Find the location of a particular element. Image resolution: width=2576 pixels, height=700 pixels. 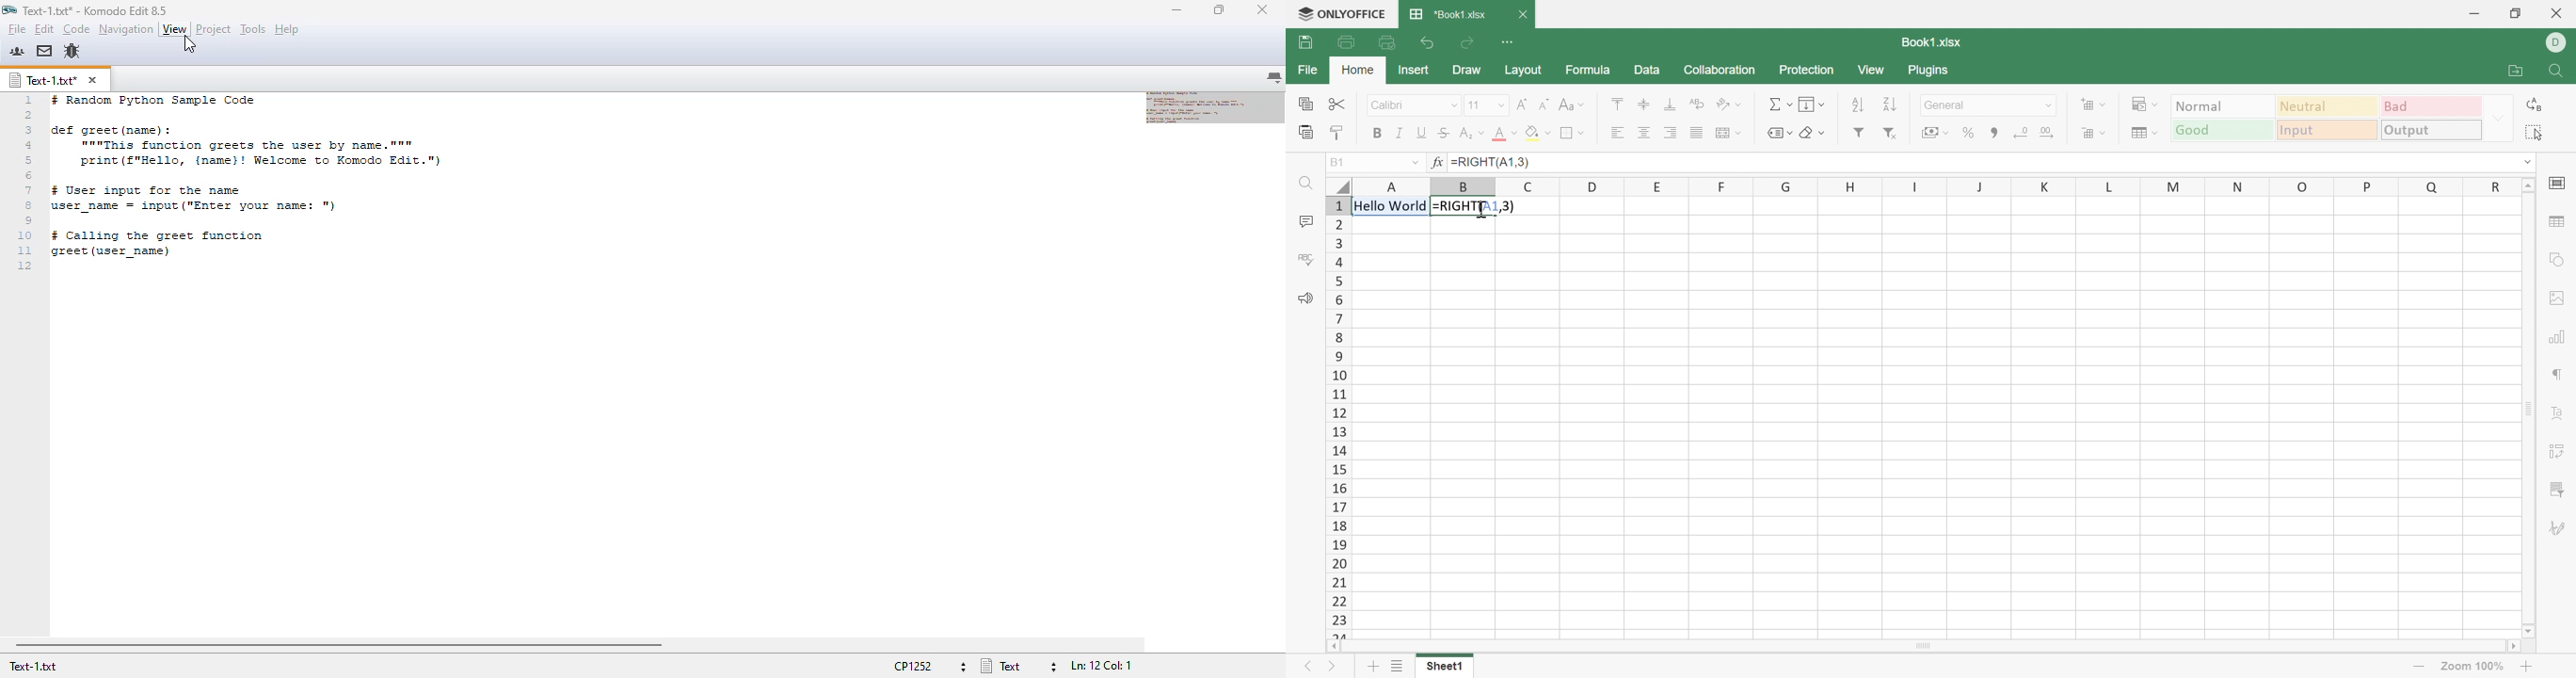

Align right is located at coordinates (1670, 133).